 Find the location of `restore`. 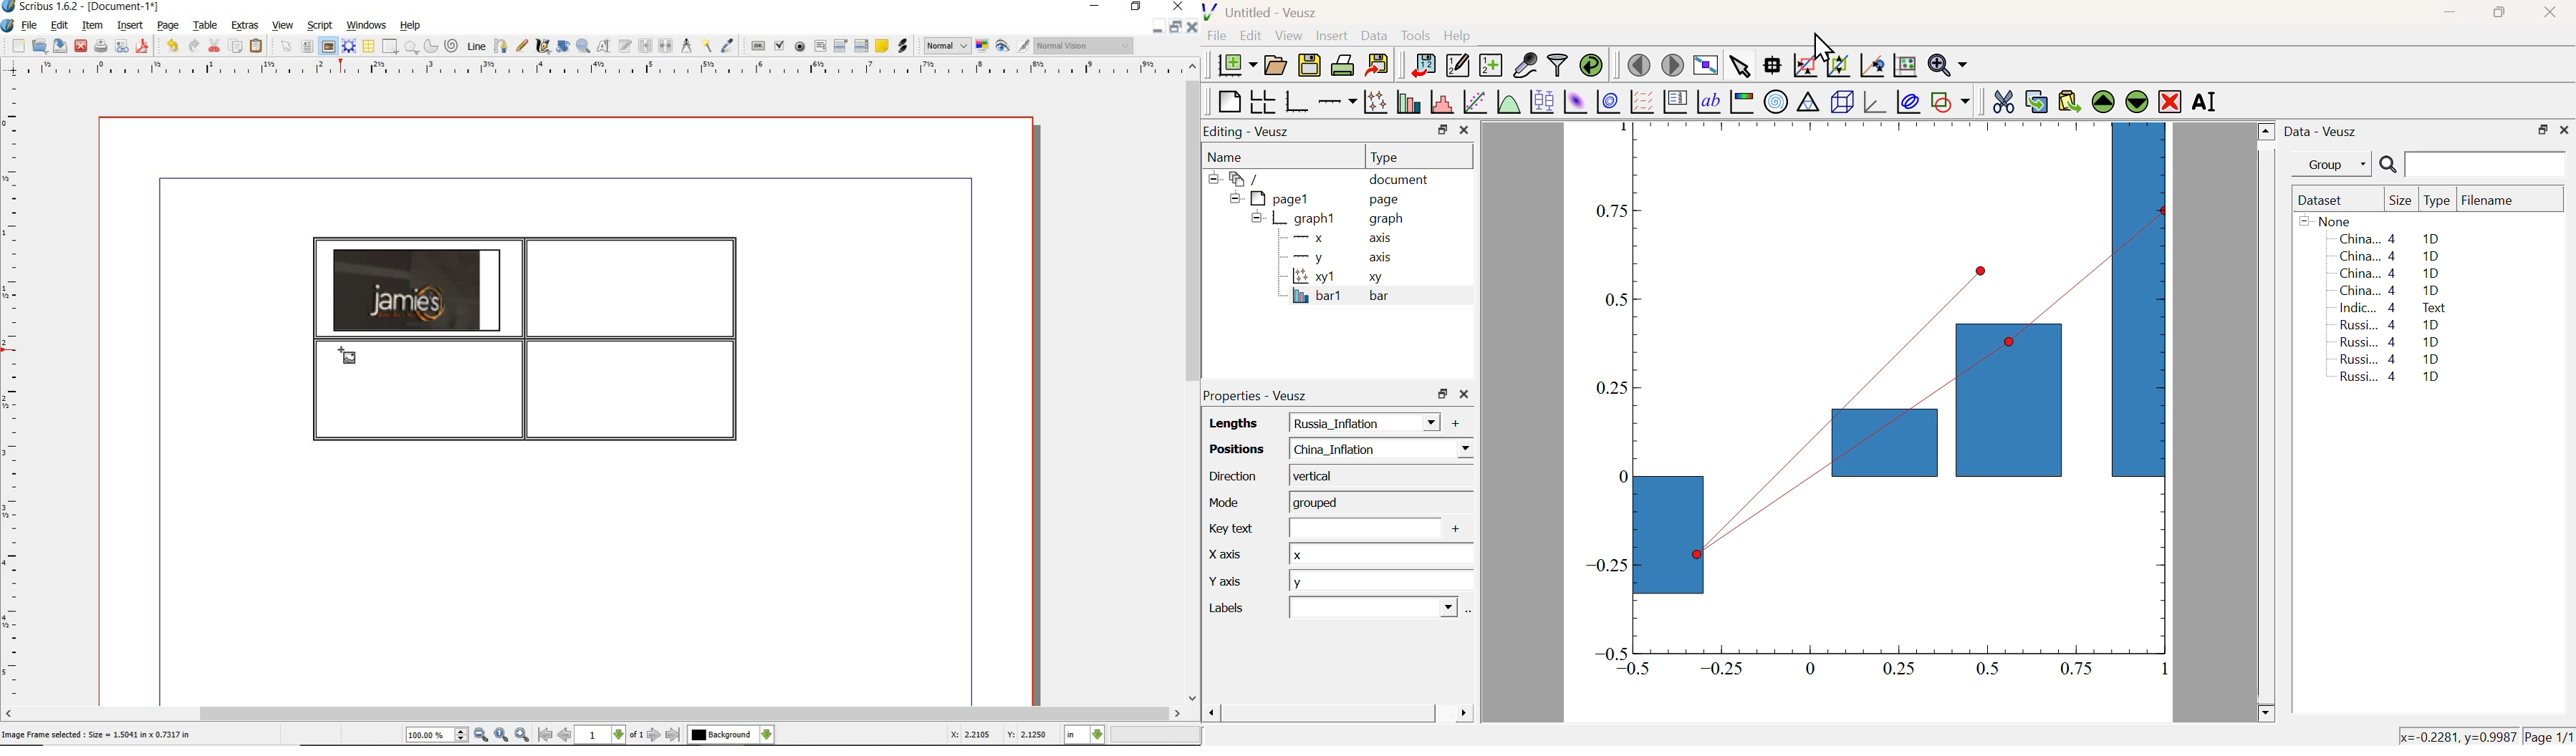

restore is located at coordinates (1175, 28).